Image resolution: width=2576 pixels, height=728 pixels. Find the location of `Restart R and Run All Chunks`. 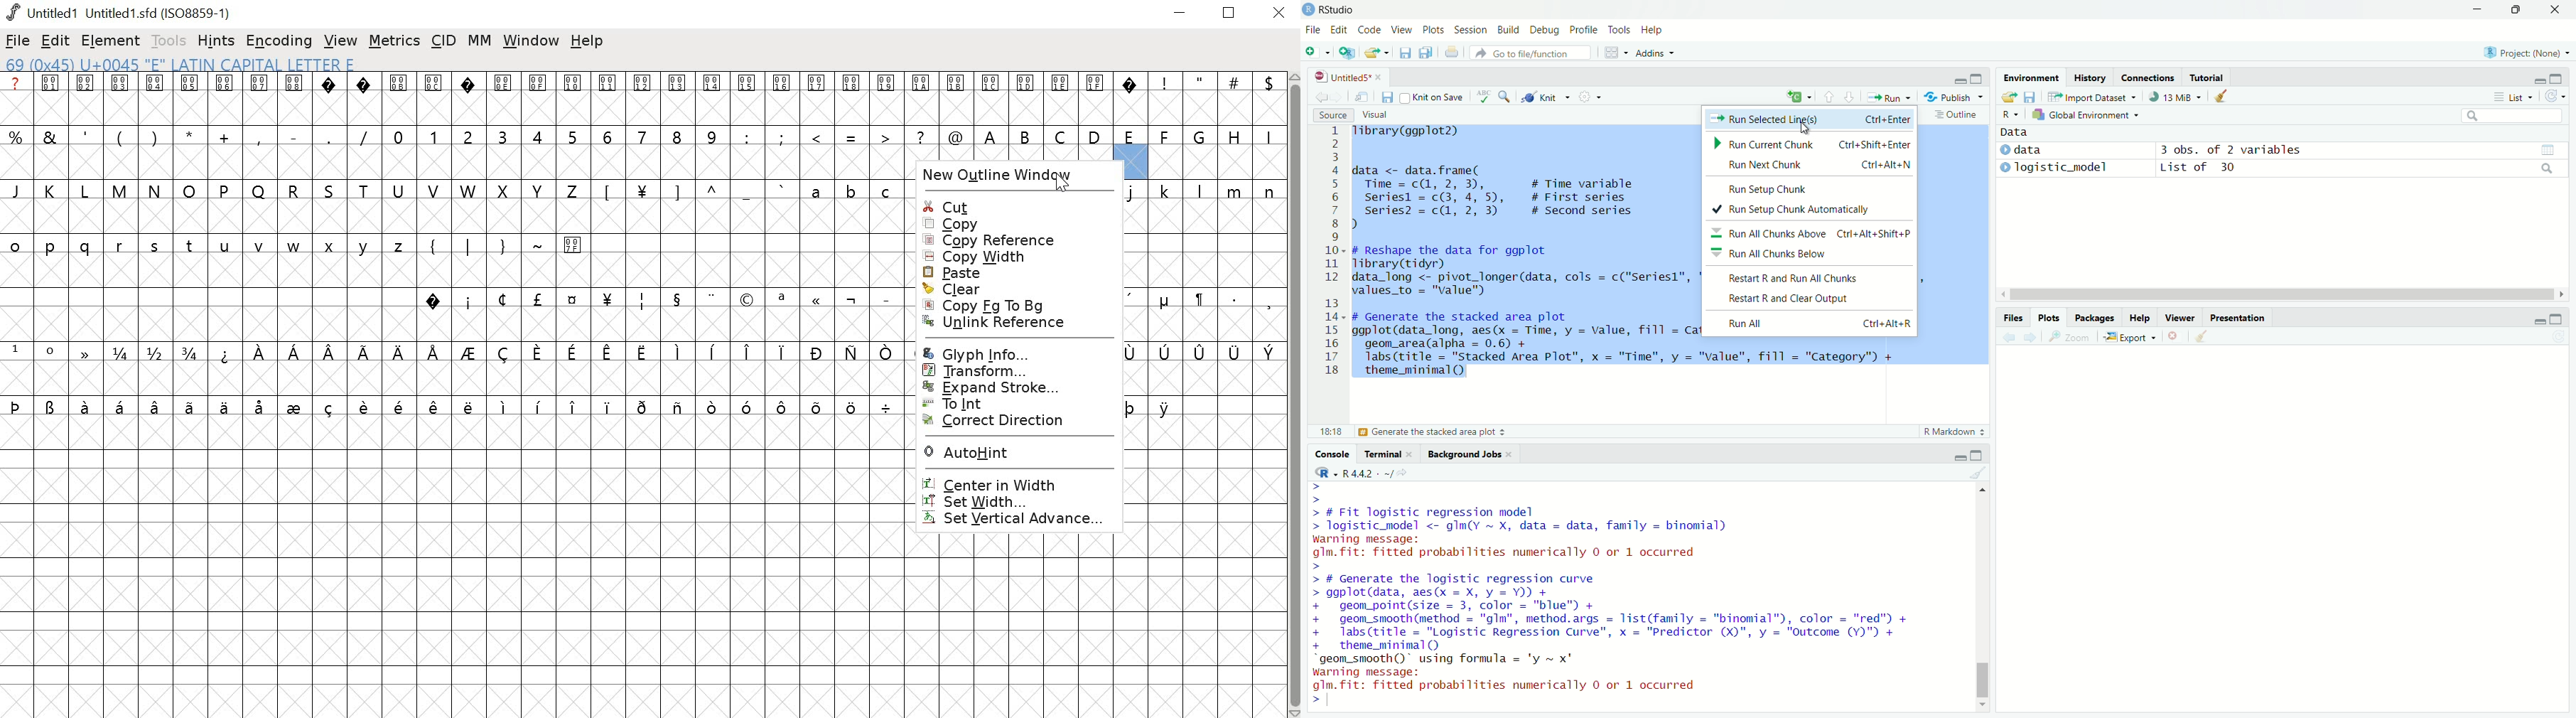

Restart R and Run All Chunks is located at coordinates (1796, 277).